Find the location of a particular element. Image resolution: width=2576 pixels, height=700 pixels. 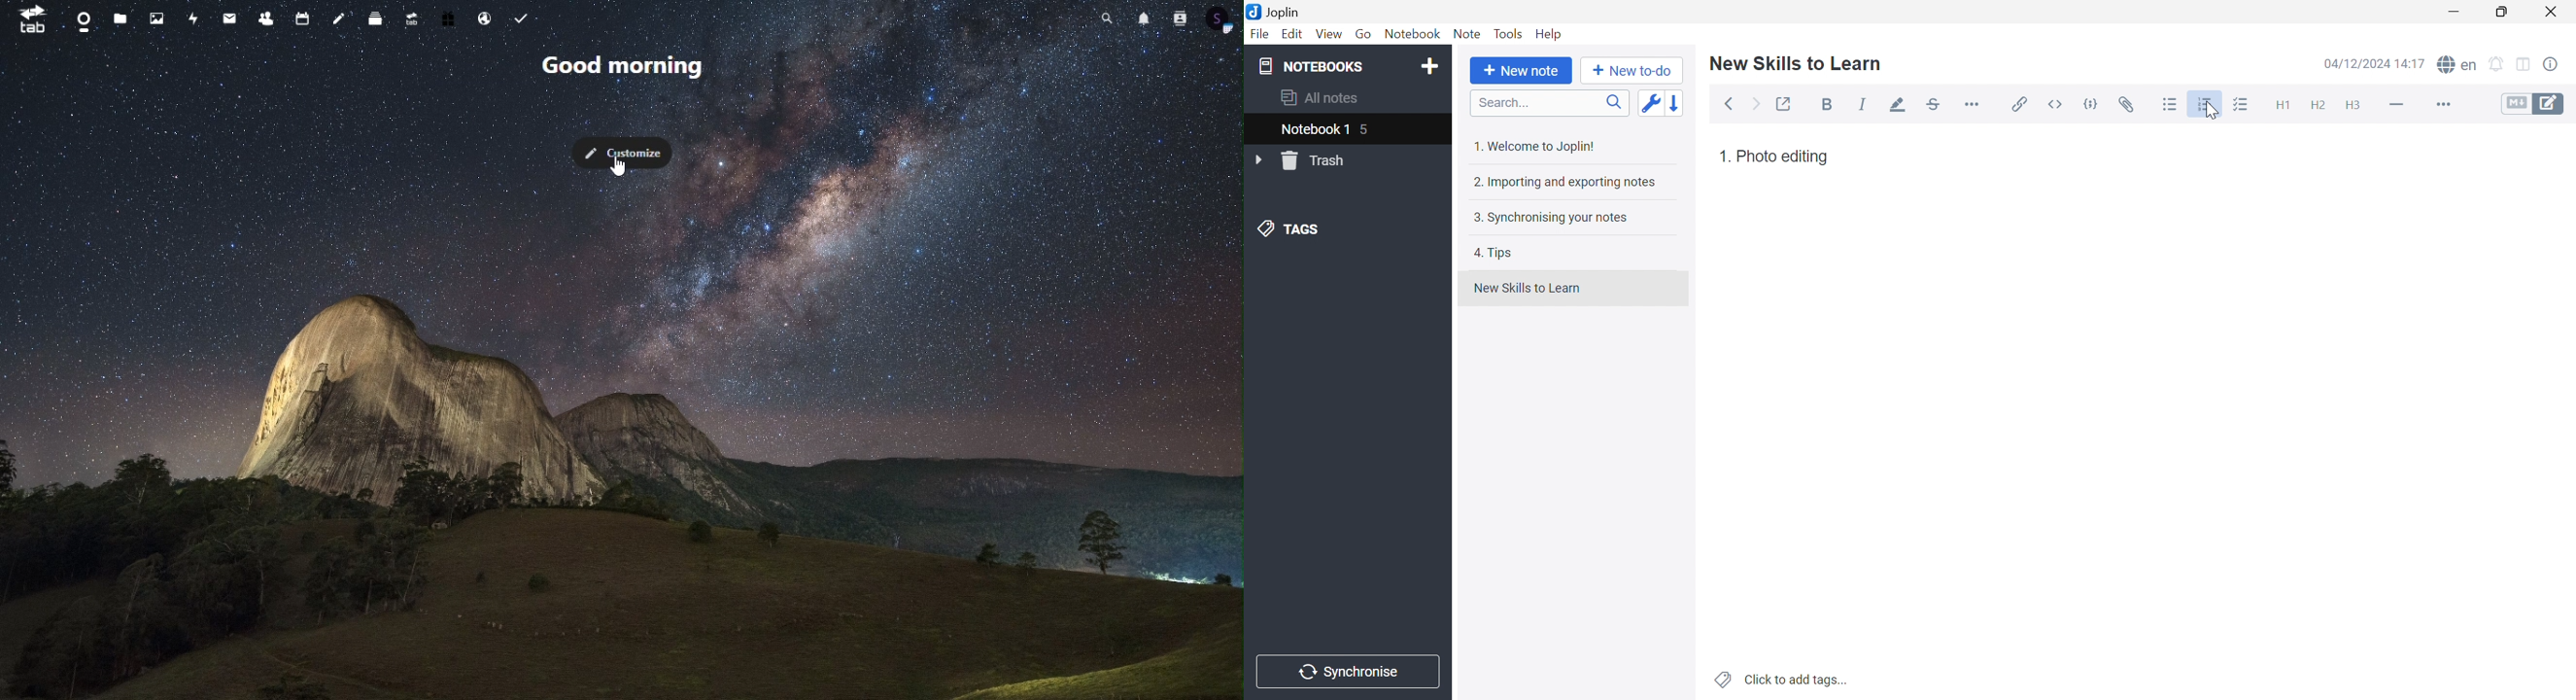

Bullet list is located at coordinates (2170, 105).